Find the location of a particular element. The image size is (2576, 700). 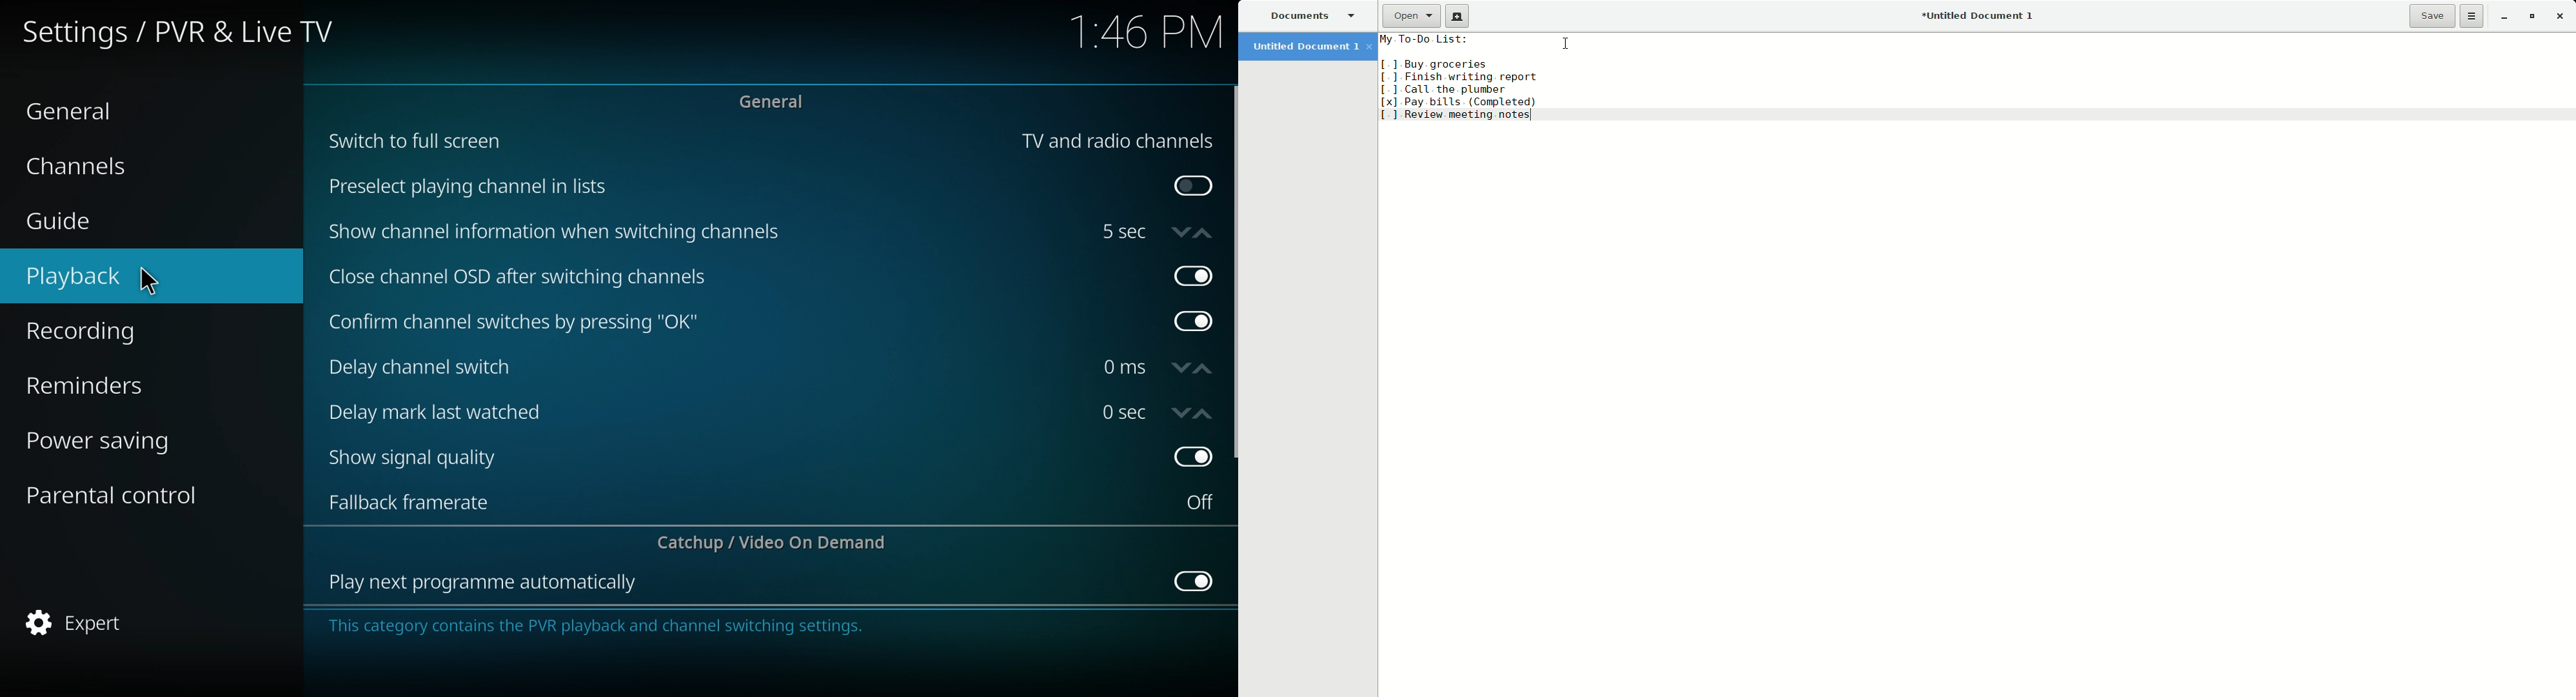

decrease time is located at coordinates (1183, 369).